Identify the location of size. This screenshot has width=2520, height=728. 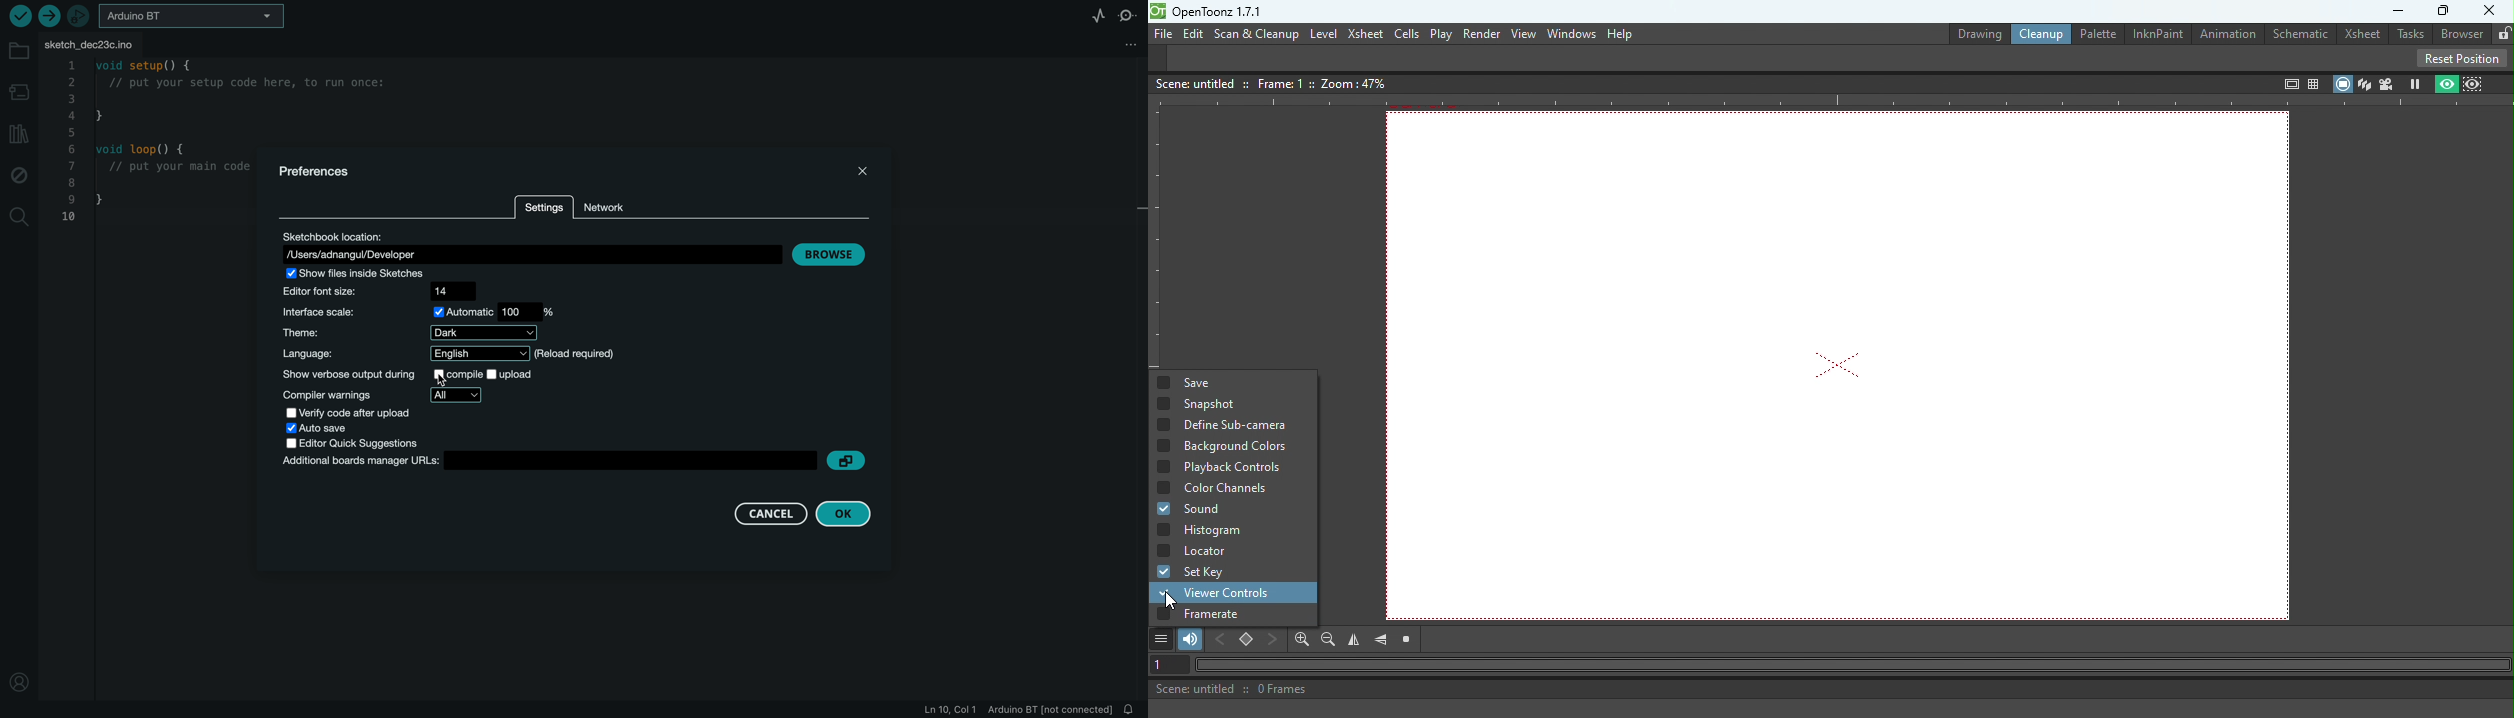
(382, 291).